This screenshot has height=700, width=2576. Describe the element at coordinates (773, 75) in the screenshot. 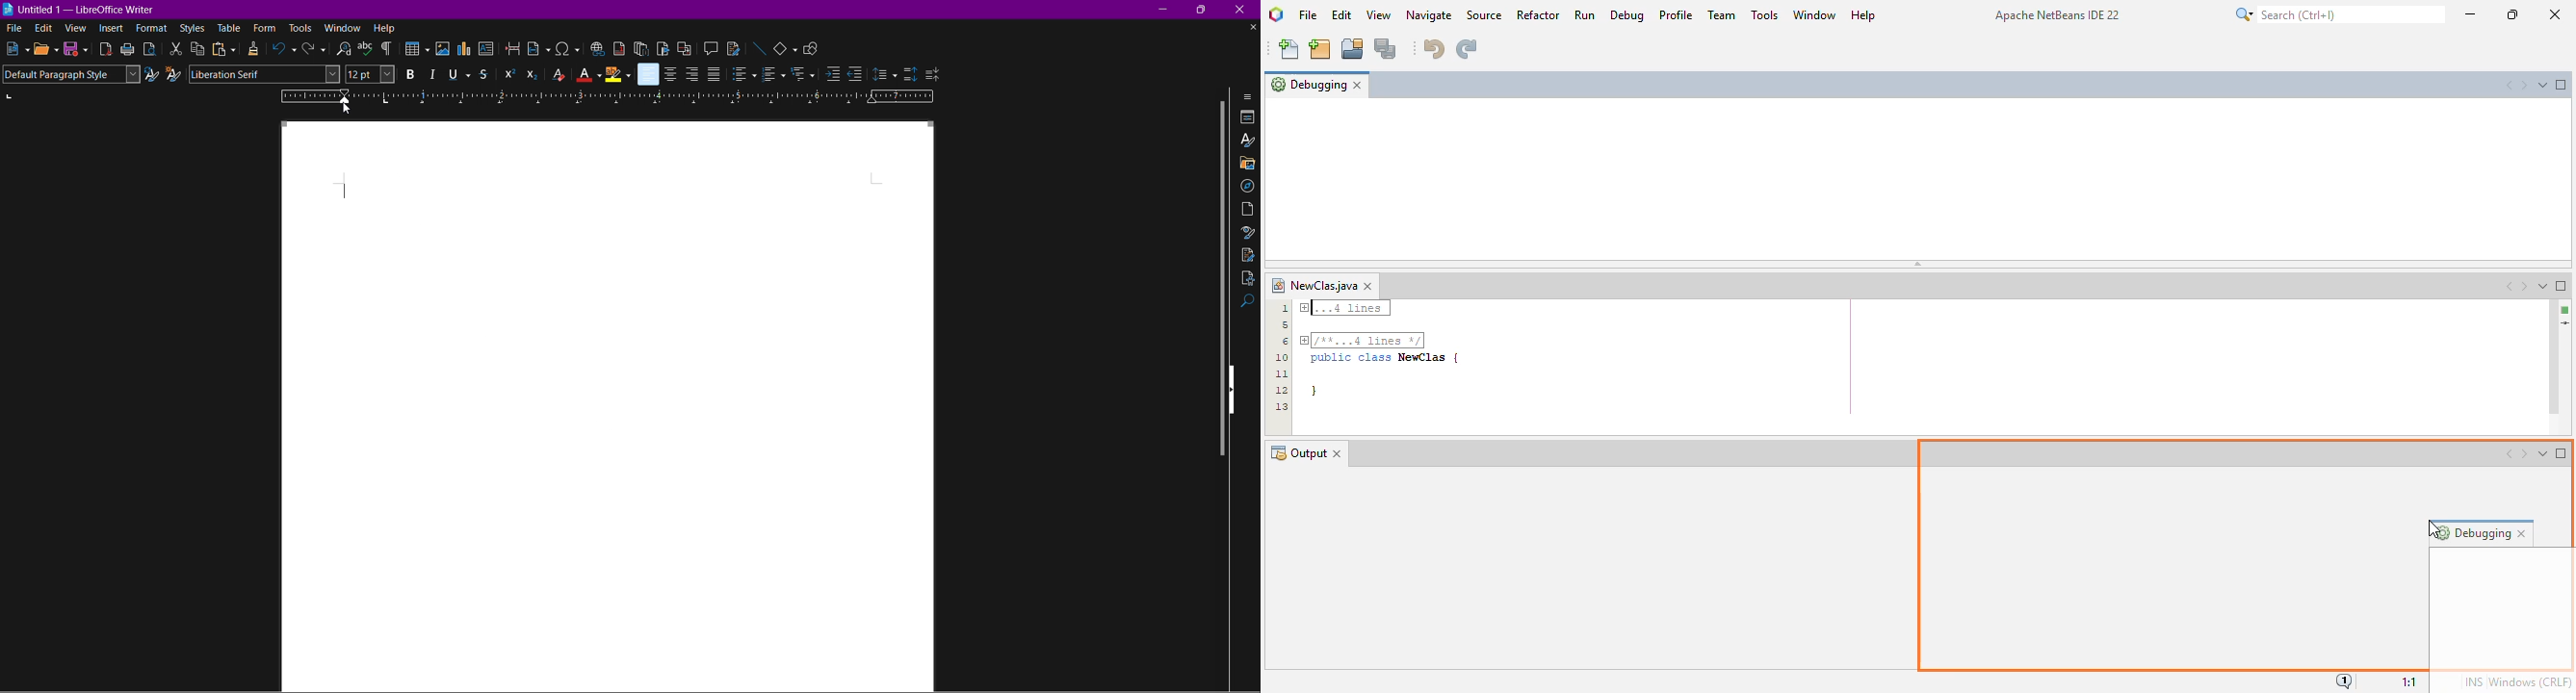

I see `Toggle Ordered List` at that location.